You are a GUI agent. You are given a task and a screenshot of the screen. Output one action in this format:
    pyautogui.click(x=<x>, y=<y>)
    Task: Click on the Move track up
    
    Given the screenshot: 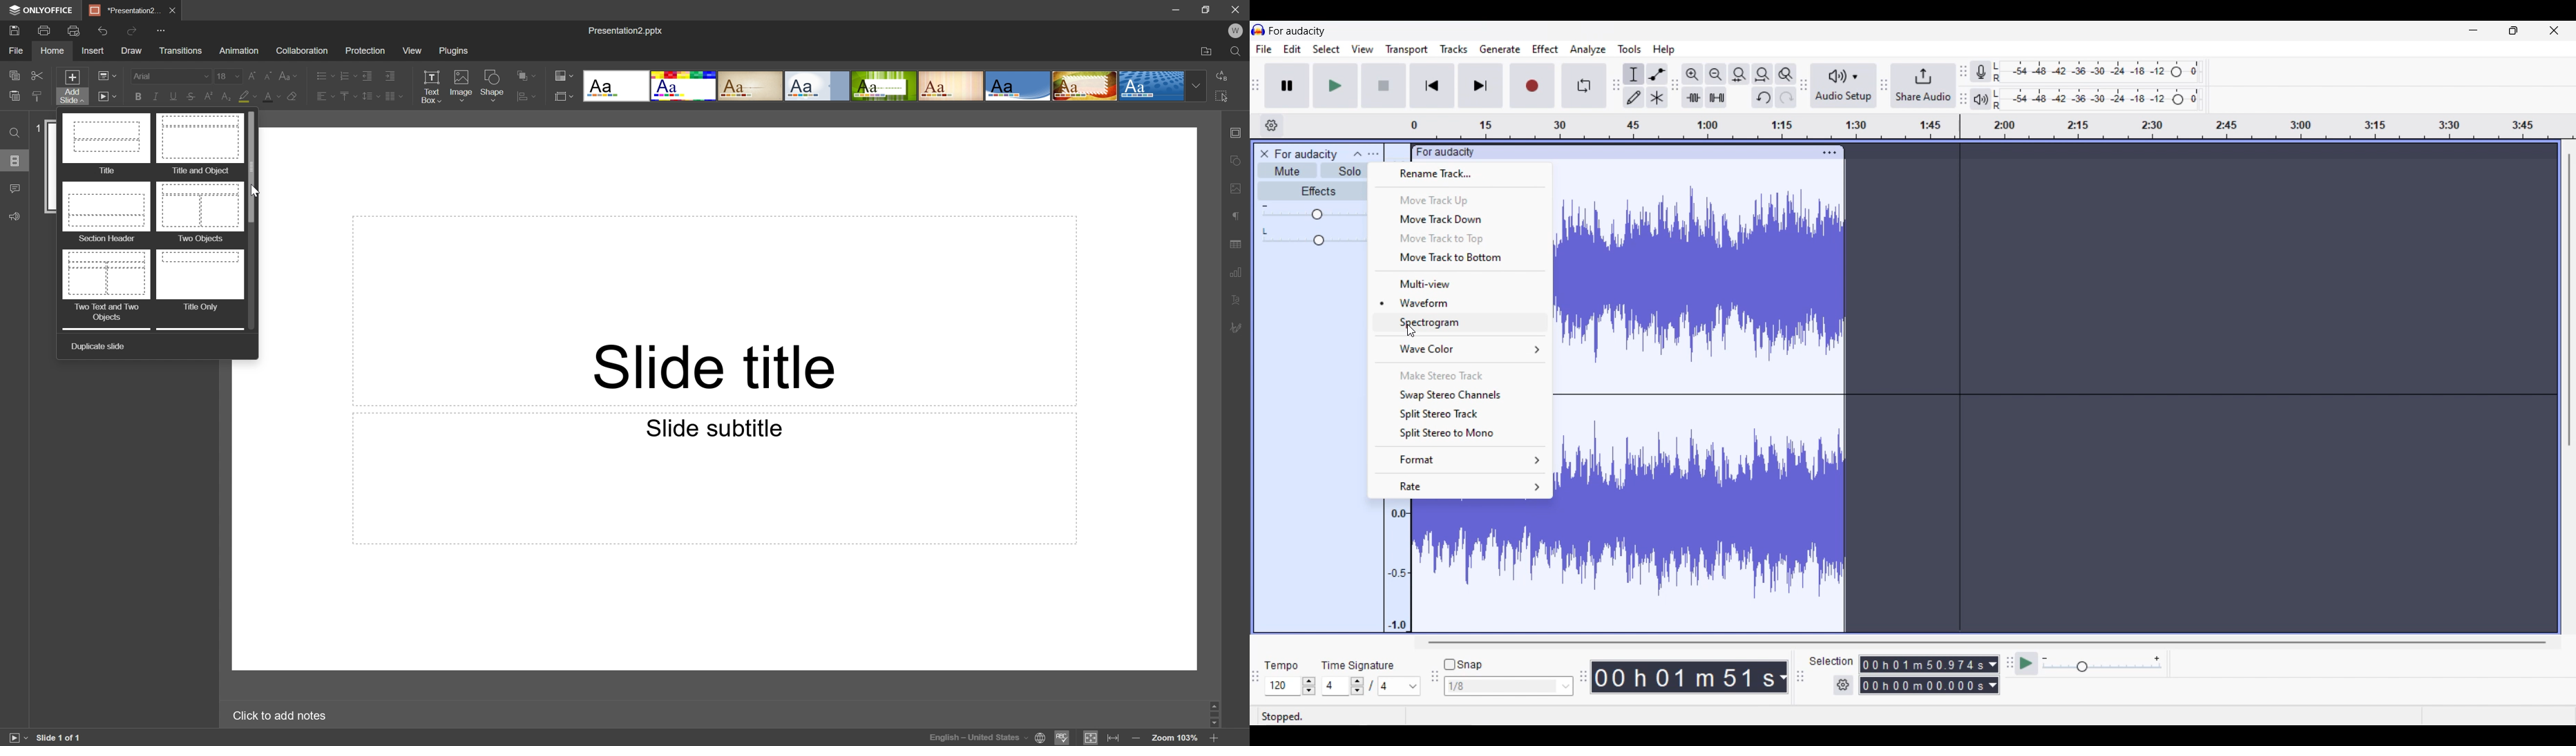 What is the action you would take?
    pyautogui.click(x=1460, y=199)
    